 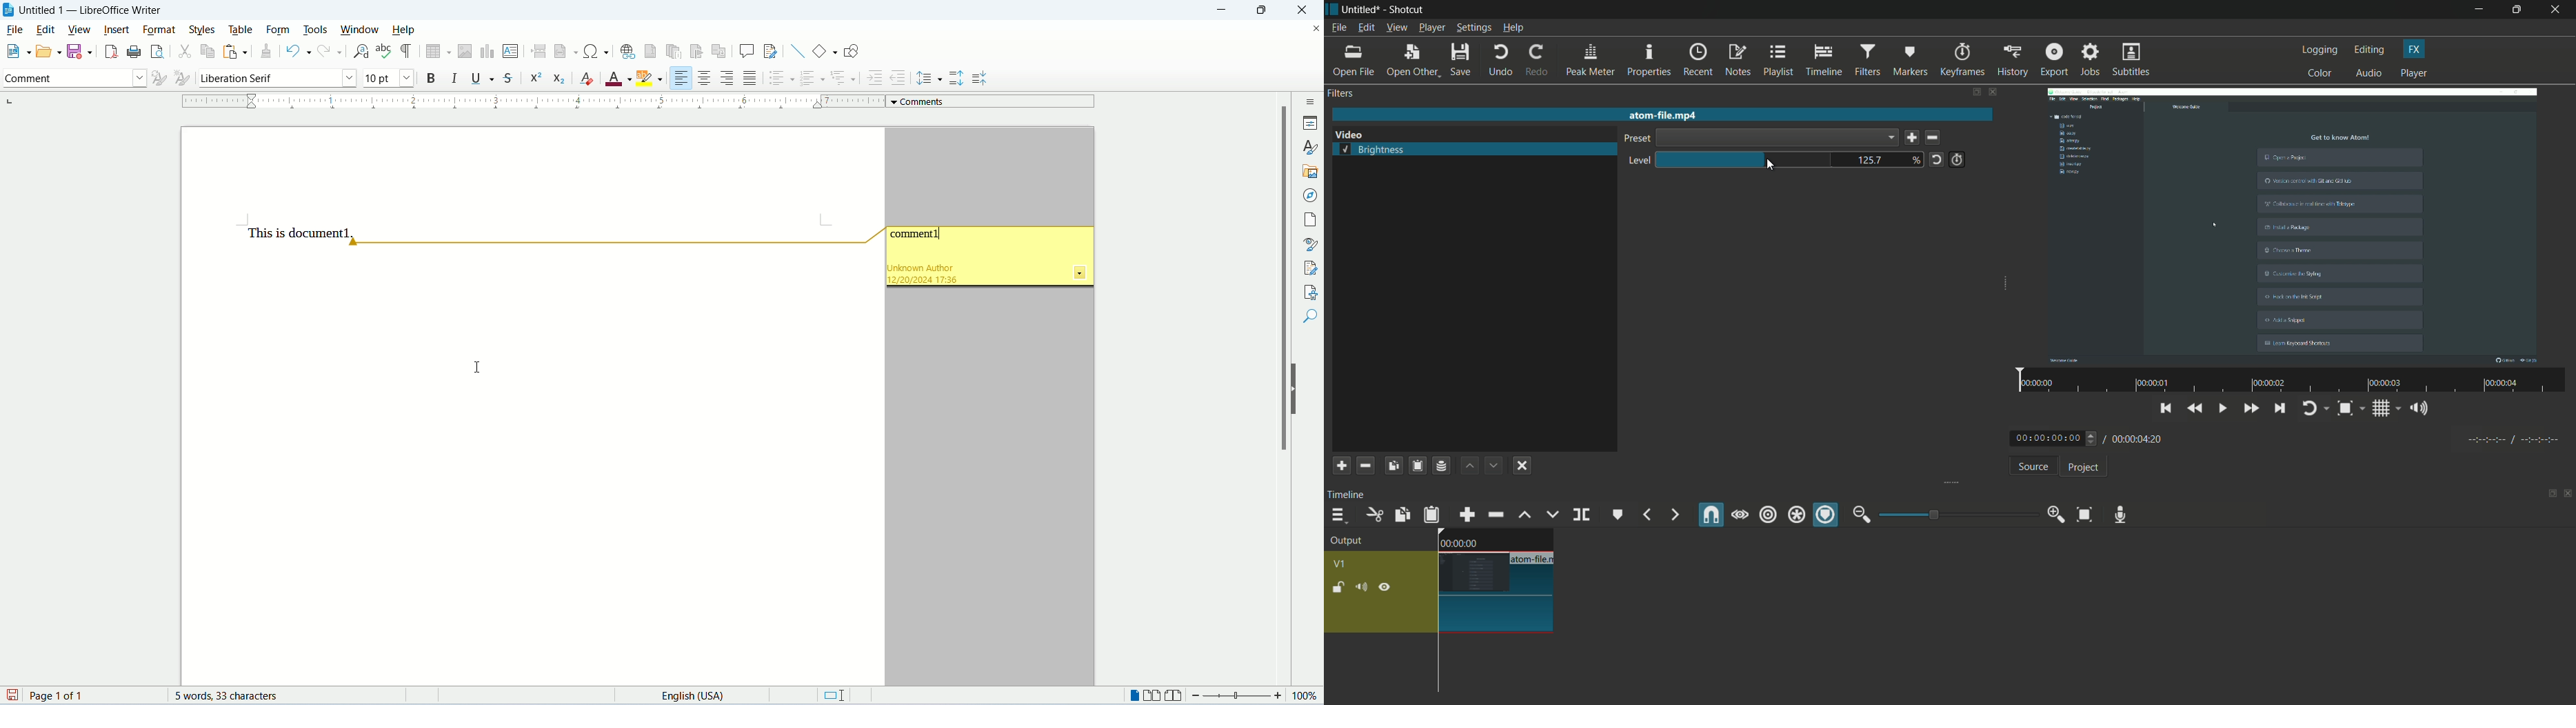 I want to click on create/edit marker, so click(x=1618, y=514).